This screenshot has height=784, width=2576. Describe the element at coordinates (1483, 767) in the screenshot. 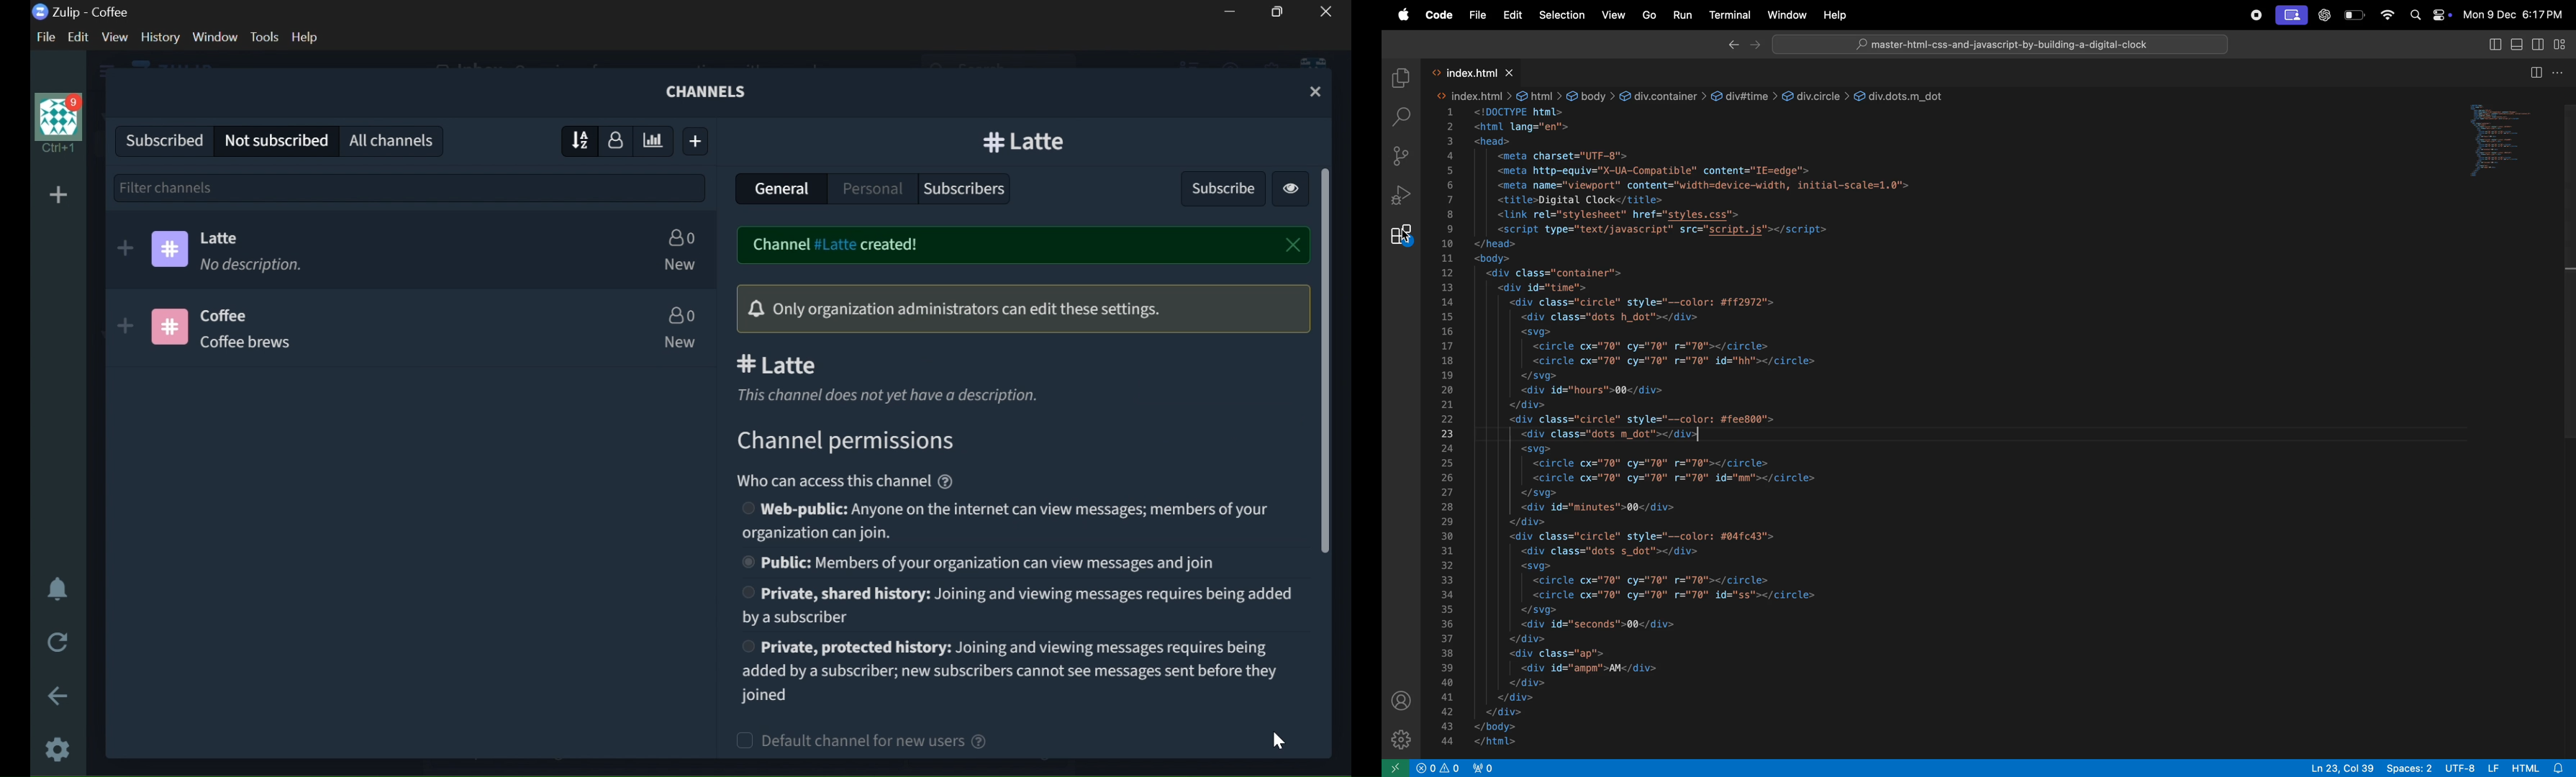

I see `alert` at that location.